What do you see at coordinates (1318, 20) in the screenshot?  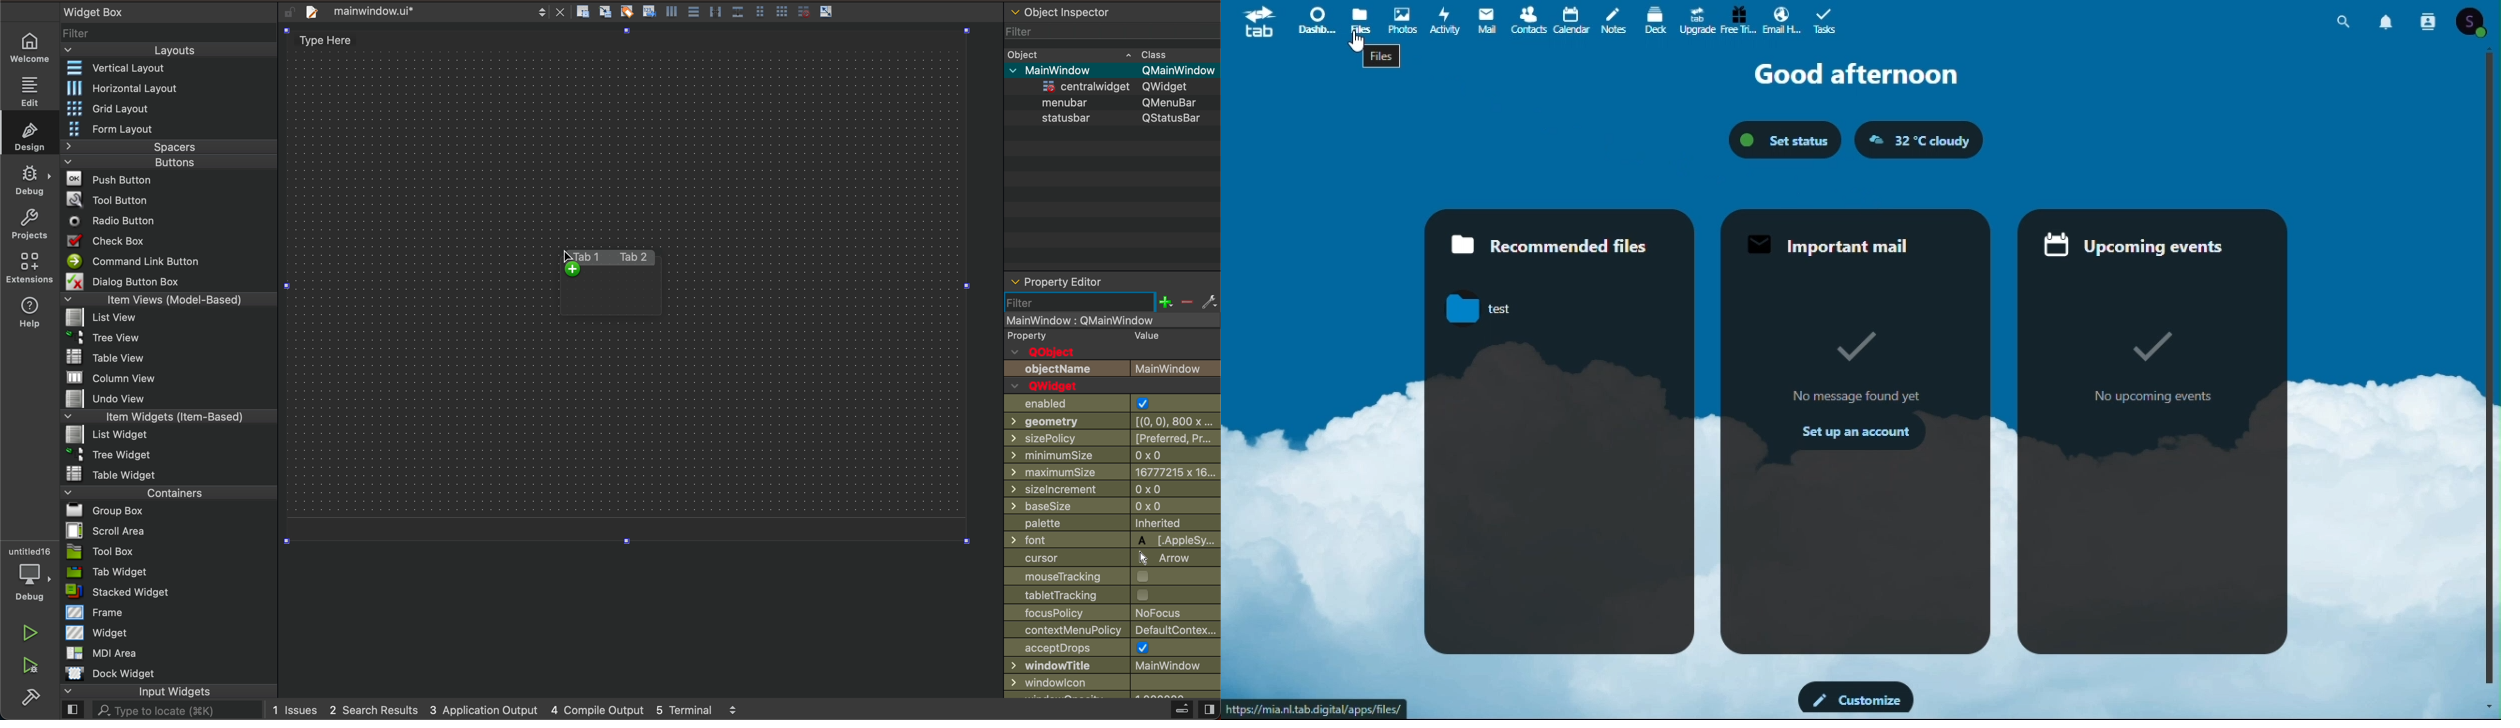 I see `dashboard` at bounding box center [1318, 20].